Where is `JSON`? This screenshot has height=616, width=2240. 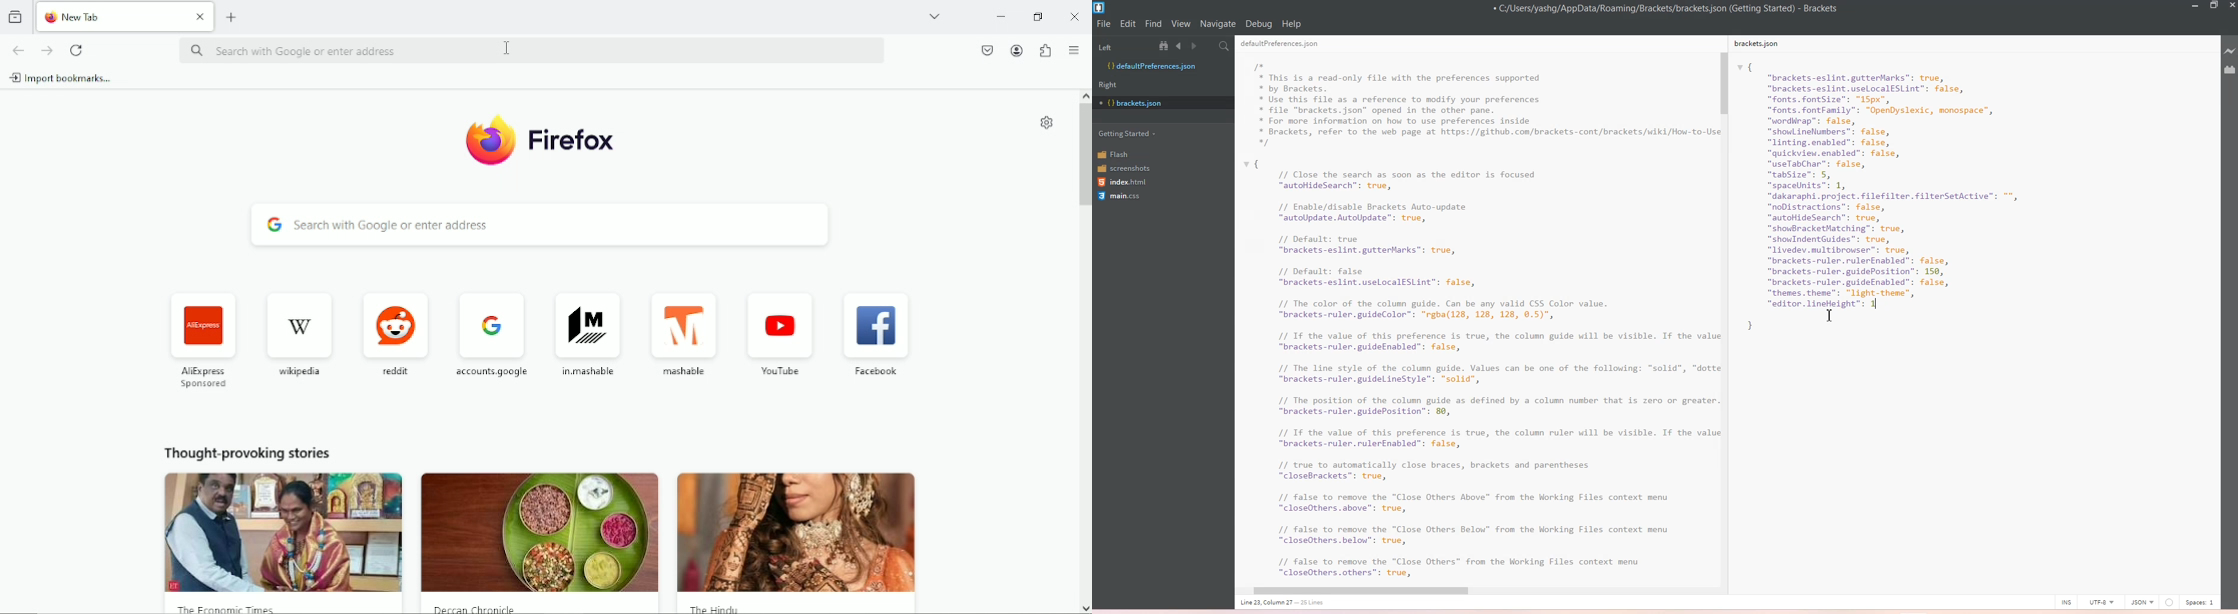
JSON is located at coordinates (2143, 601).